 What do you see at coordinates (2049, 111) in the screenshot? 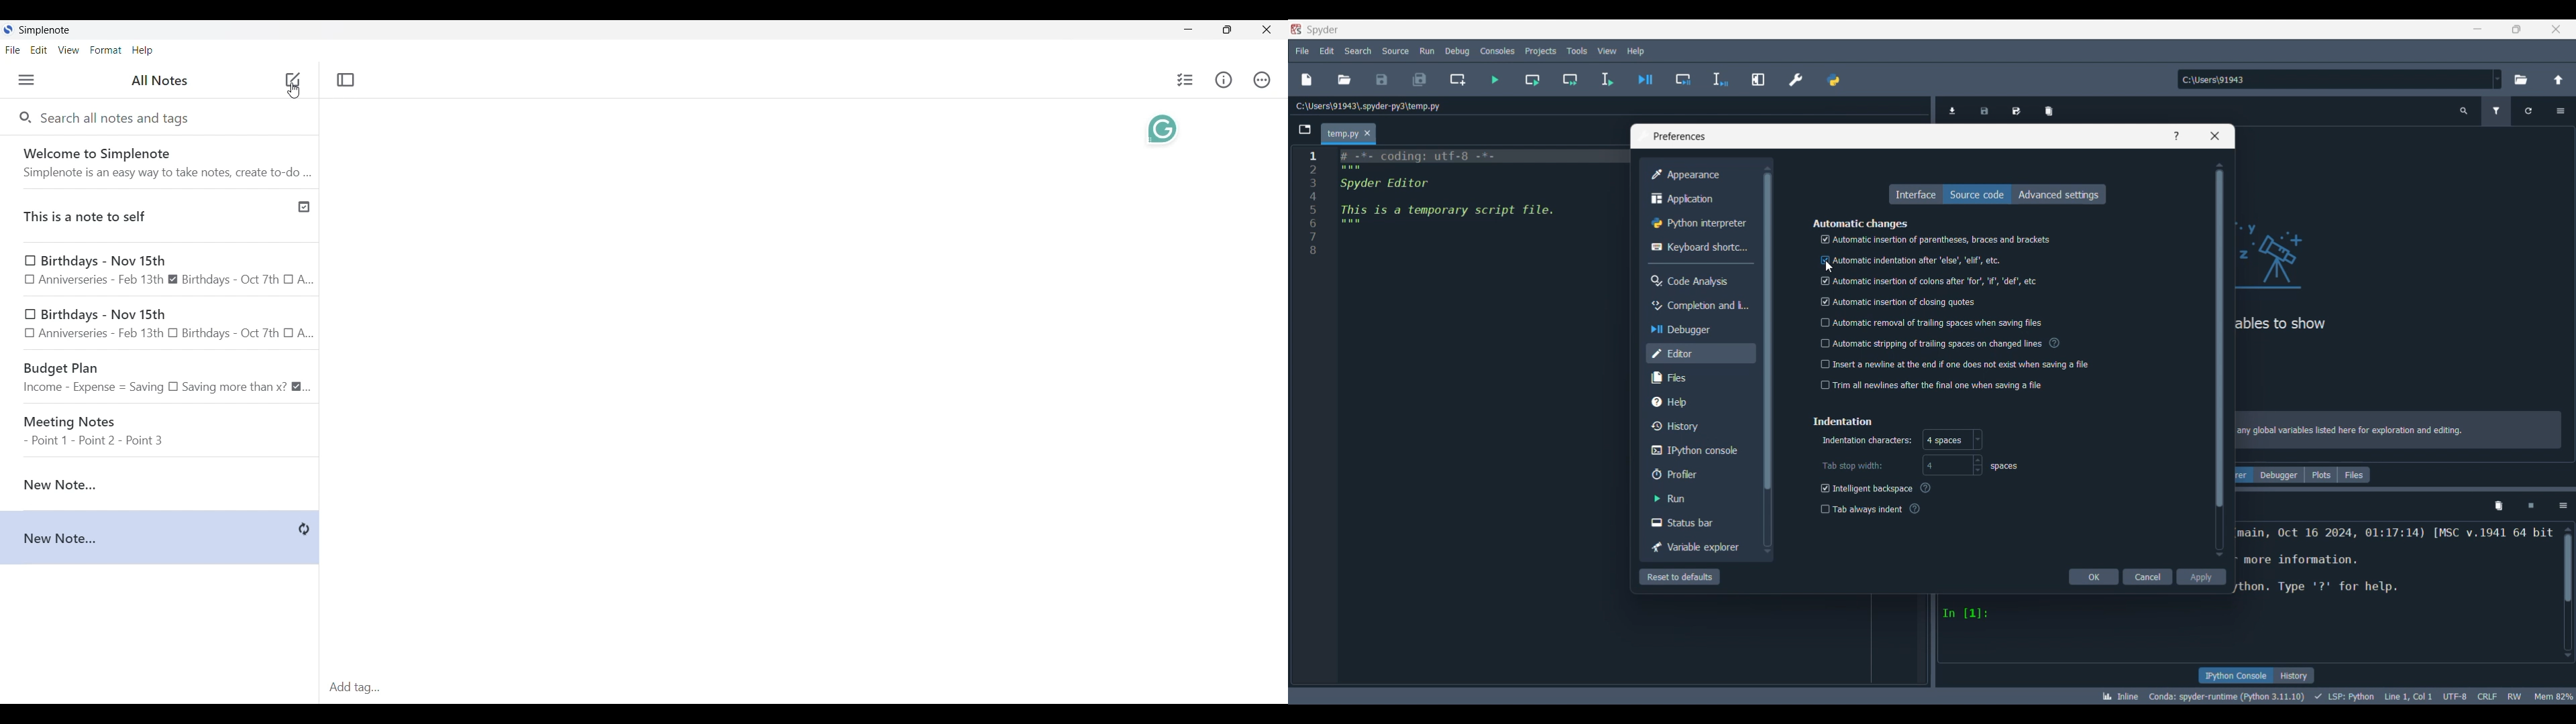
I see `Remove all variables` at bounding box center [2049, 111].